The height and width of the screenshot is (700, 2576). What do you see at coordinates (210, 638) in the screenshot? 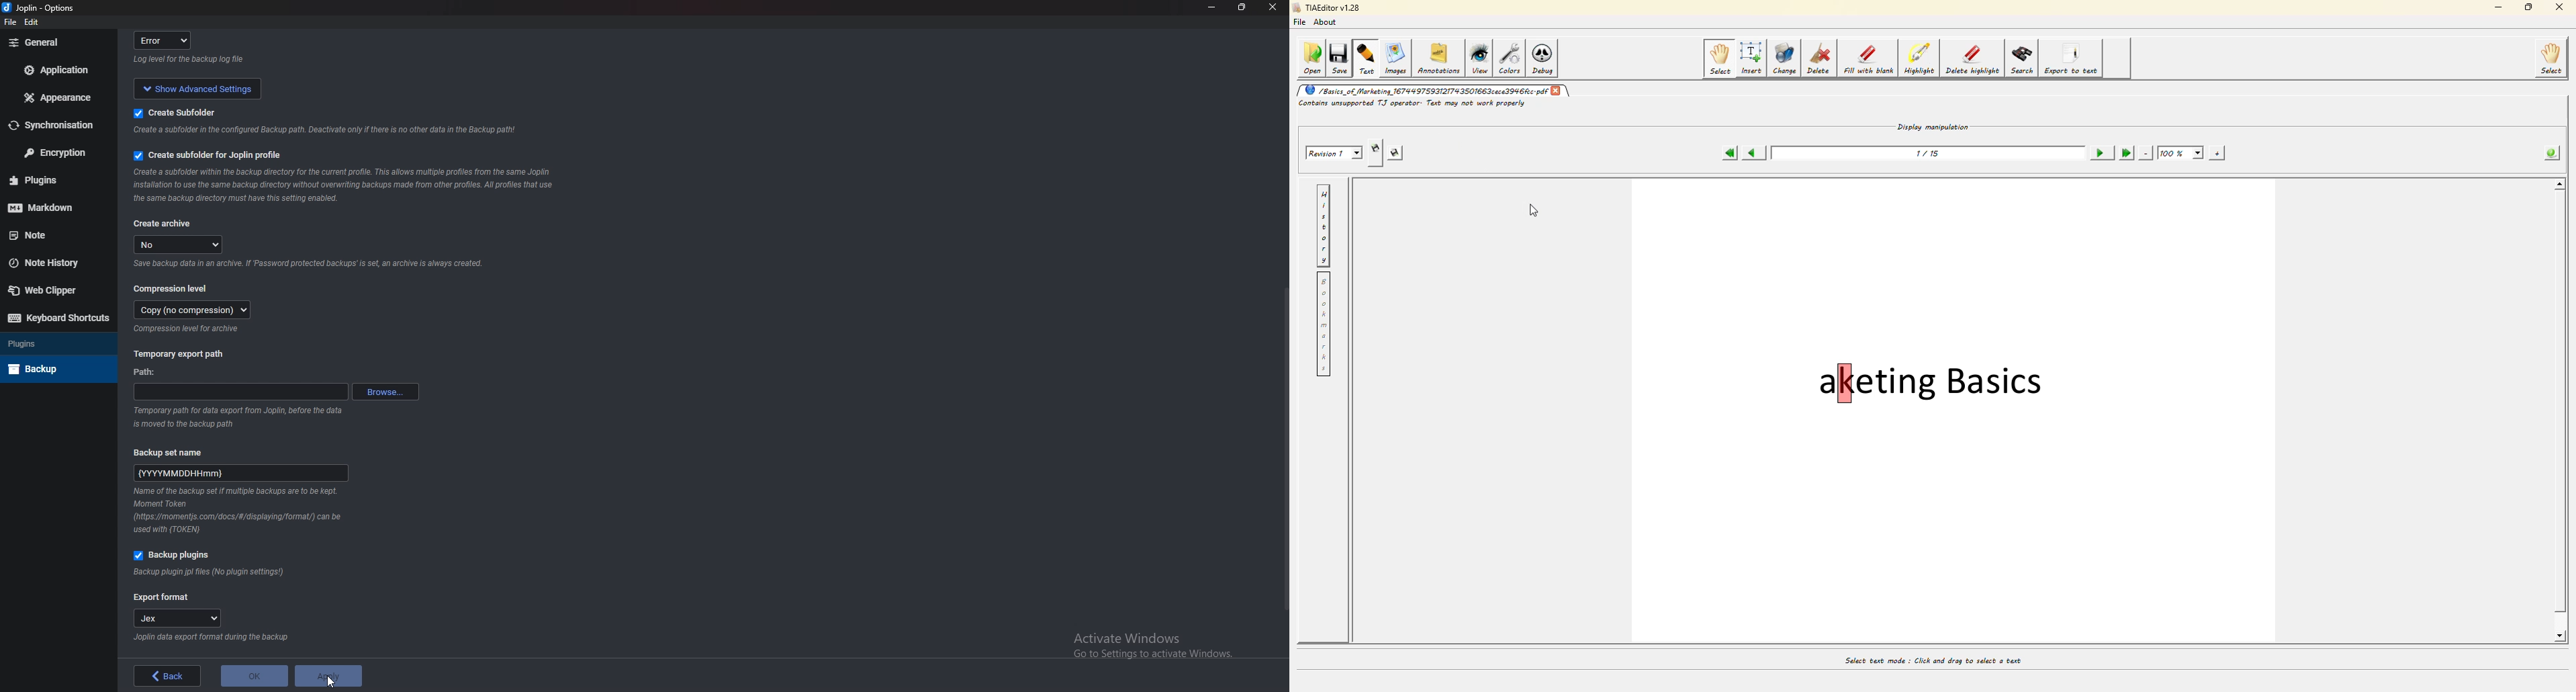
I see `Info` at bounding box center [210, 638].